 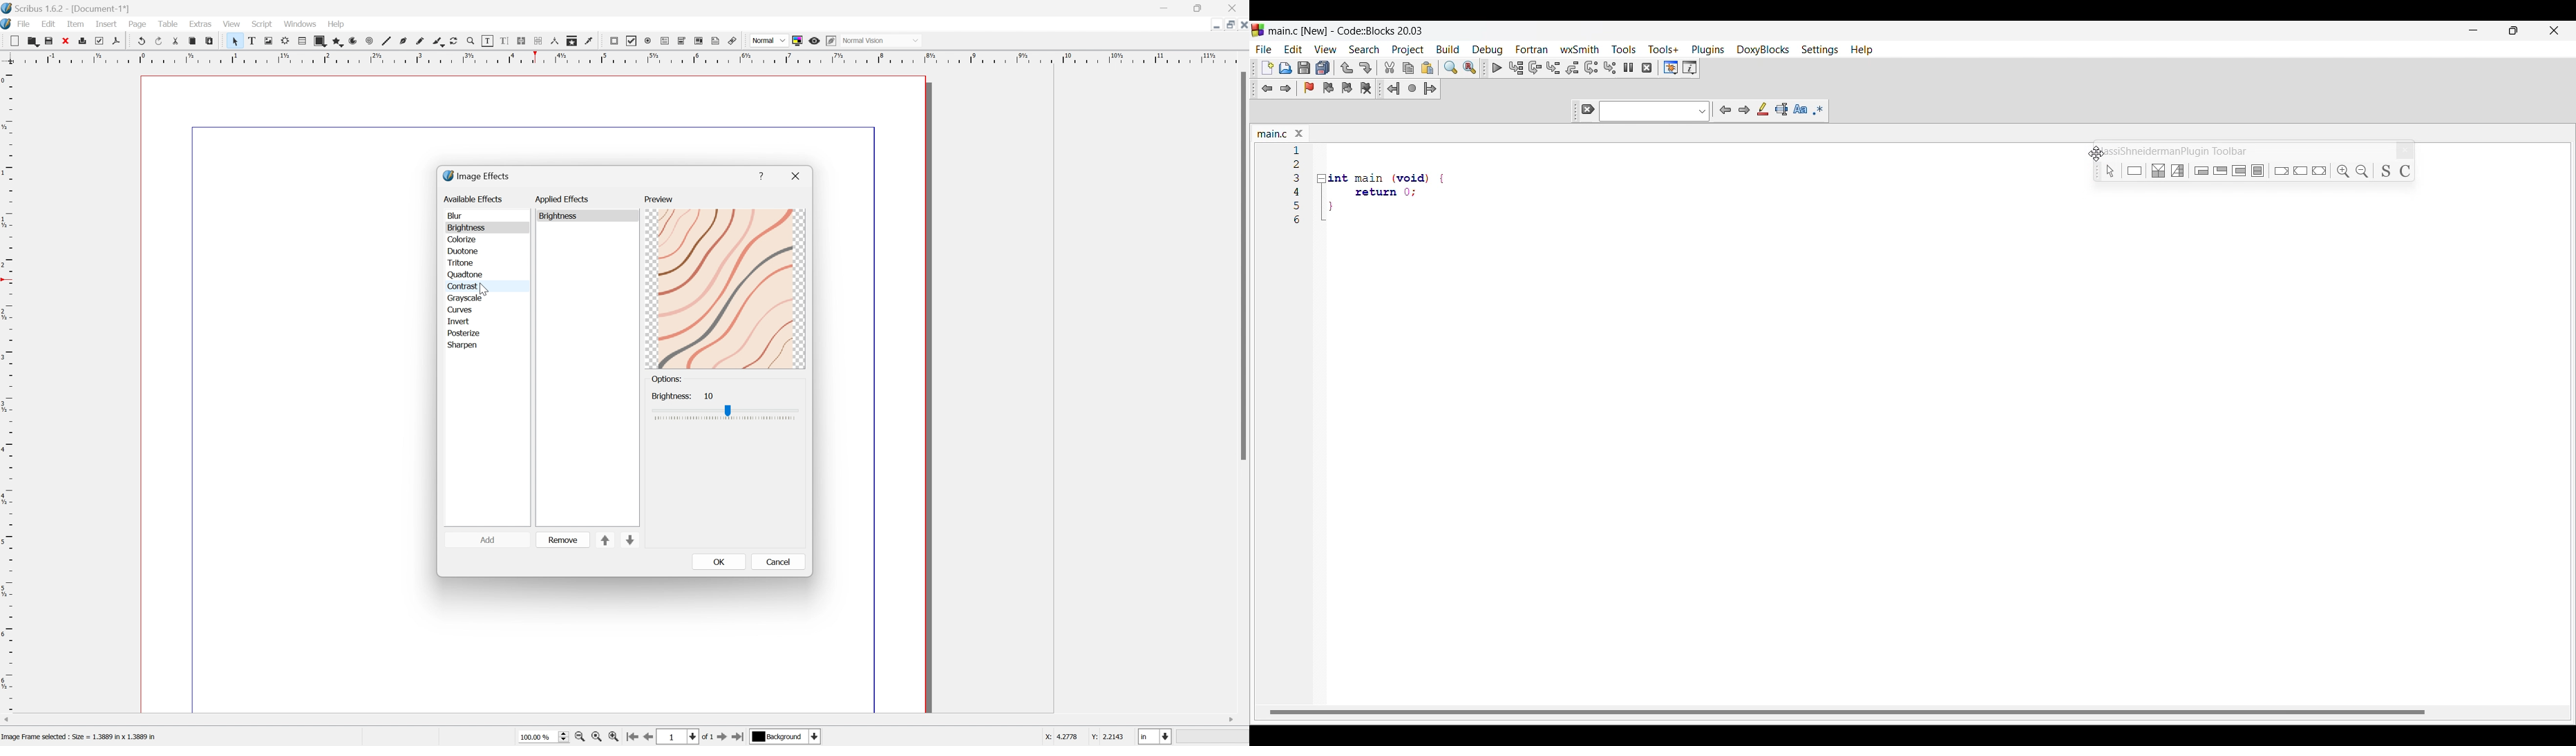 I want to click on Preview mode, so click(x=815, y=41).